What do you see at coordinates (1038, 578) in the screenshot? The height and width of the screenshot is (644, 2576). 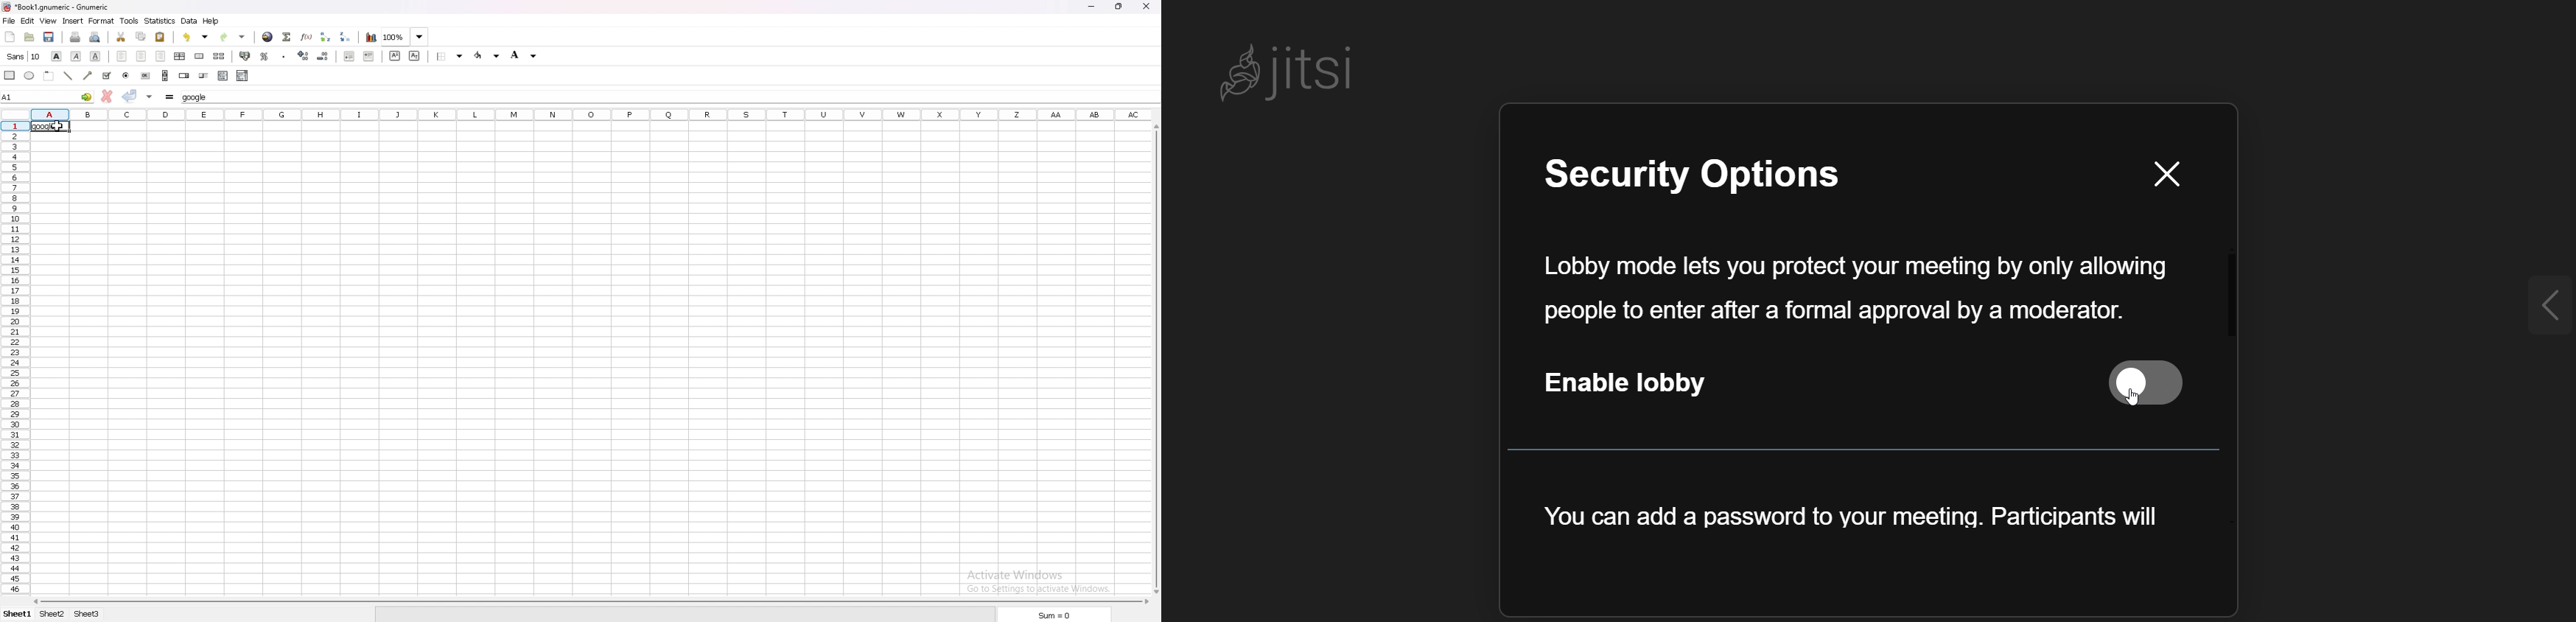 I see `Active Windows Go to settings to activate windows` at bounding box center [1038, 578].